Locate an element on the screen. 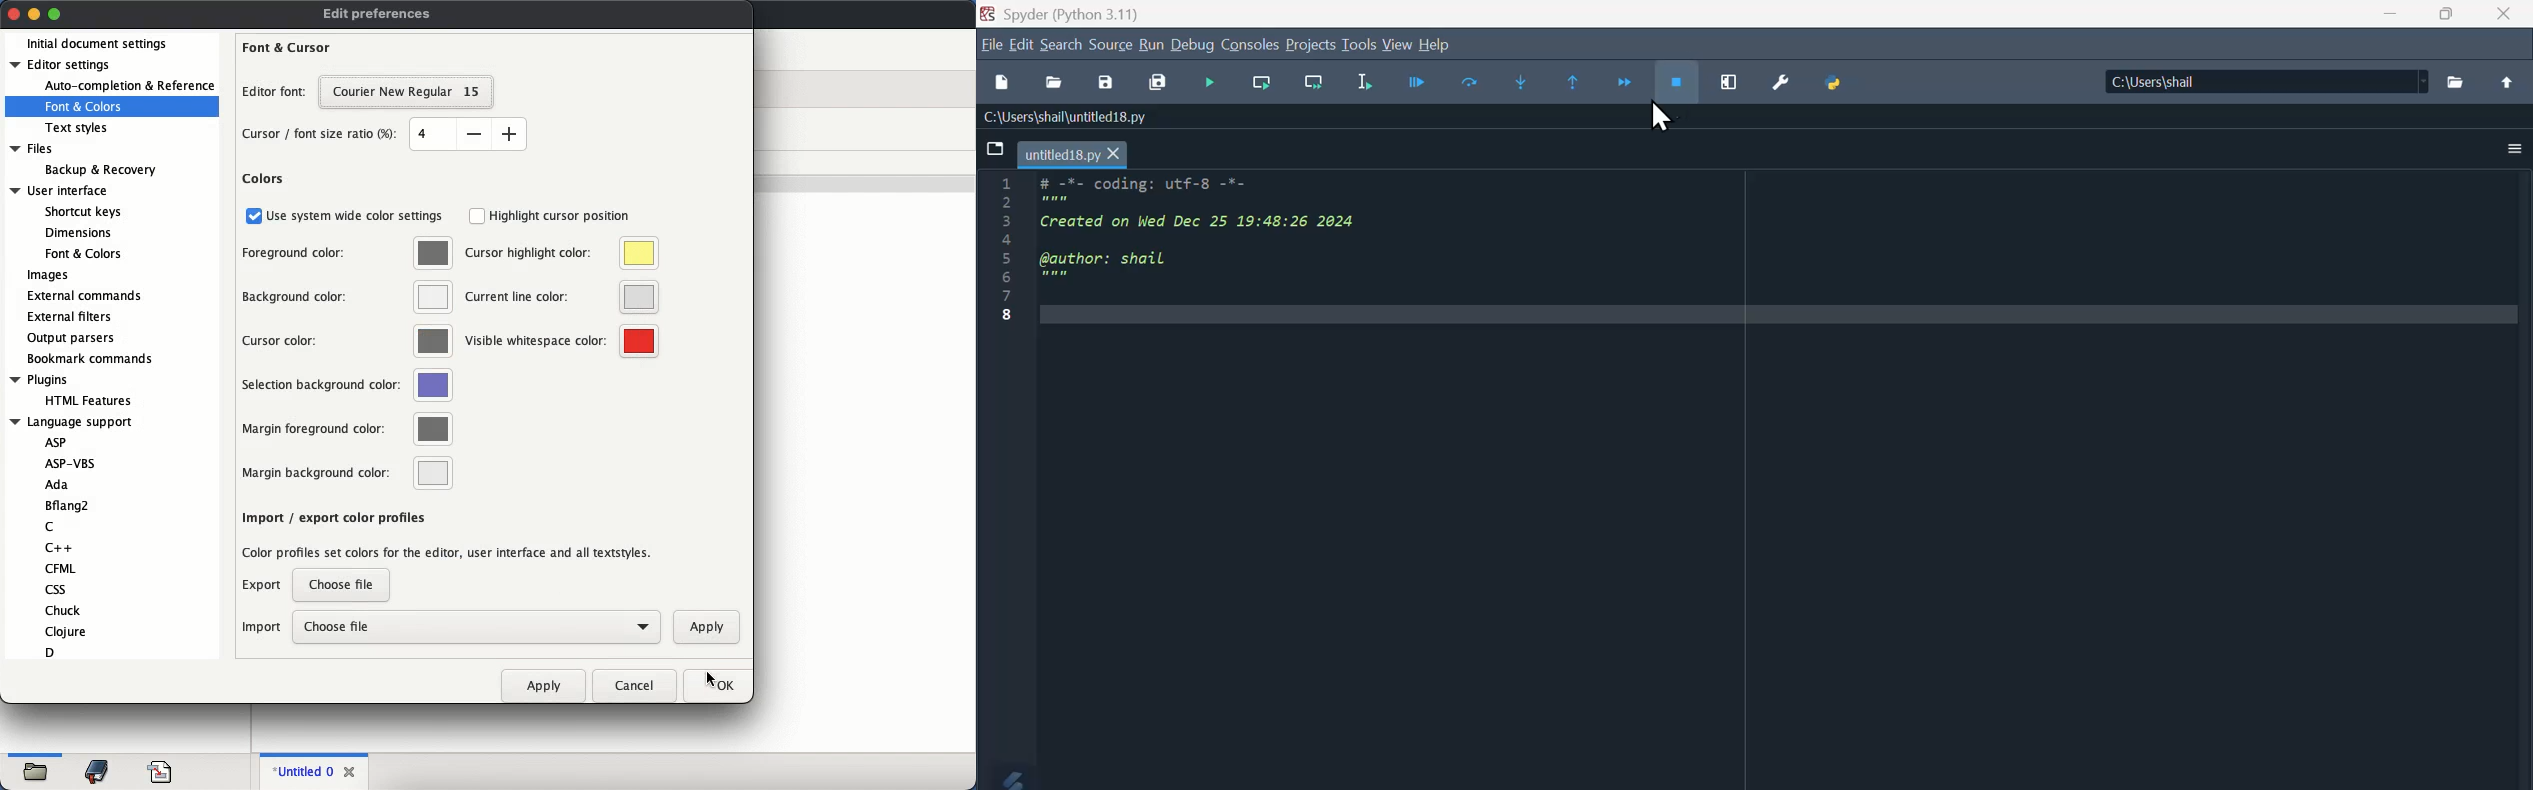  Line number is located at coordinates (1004, 257).